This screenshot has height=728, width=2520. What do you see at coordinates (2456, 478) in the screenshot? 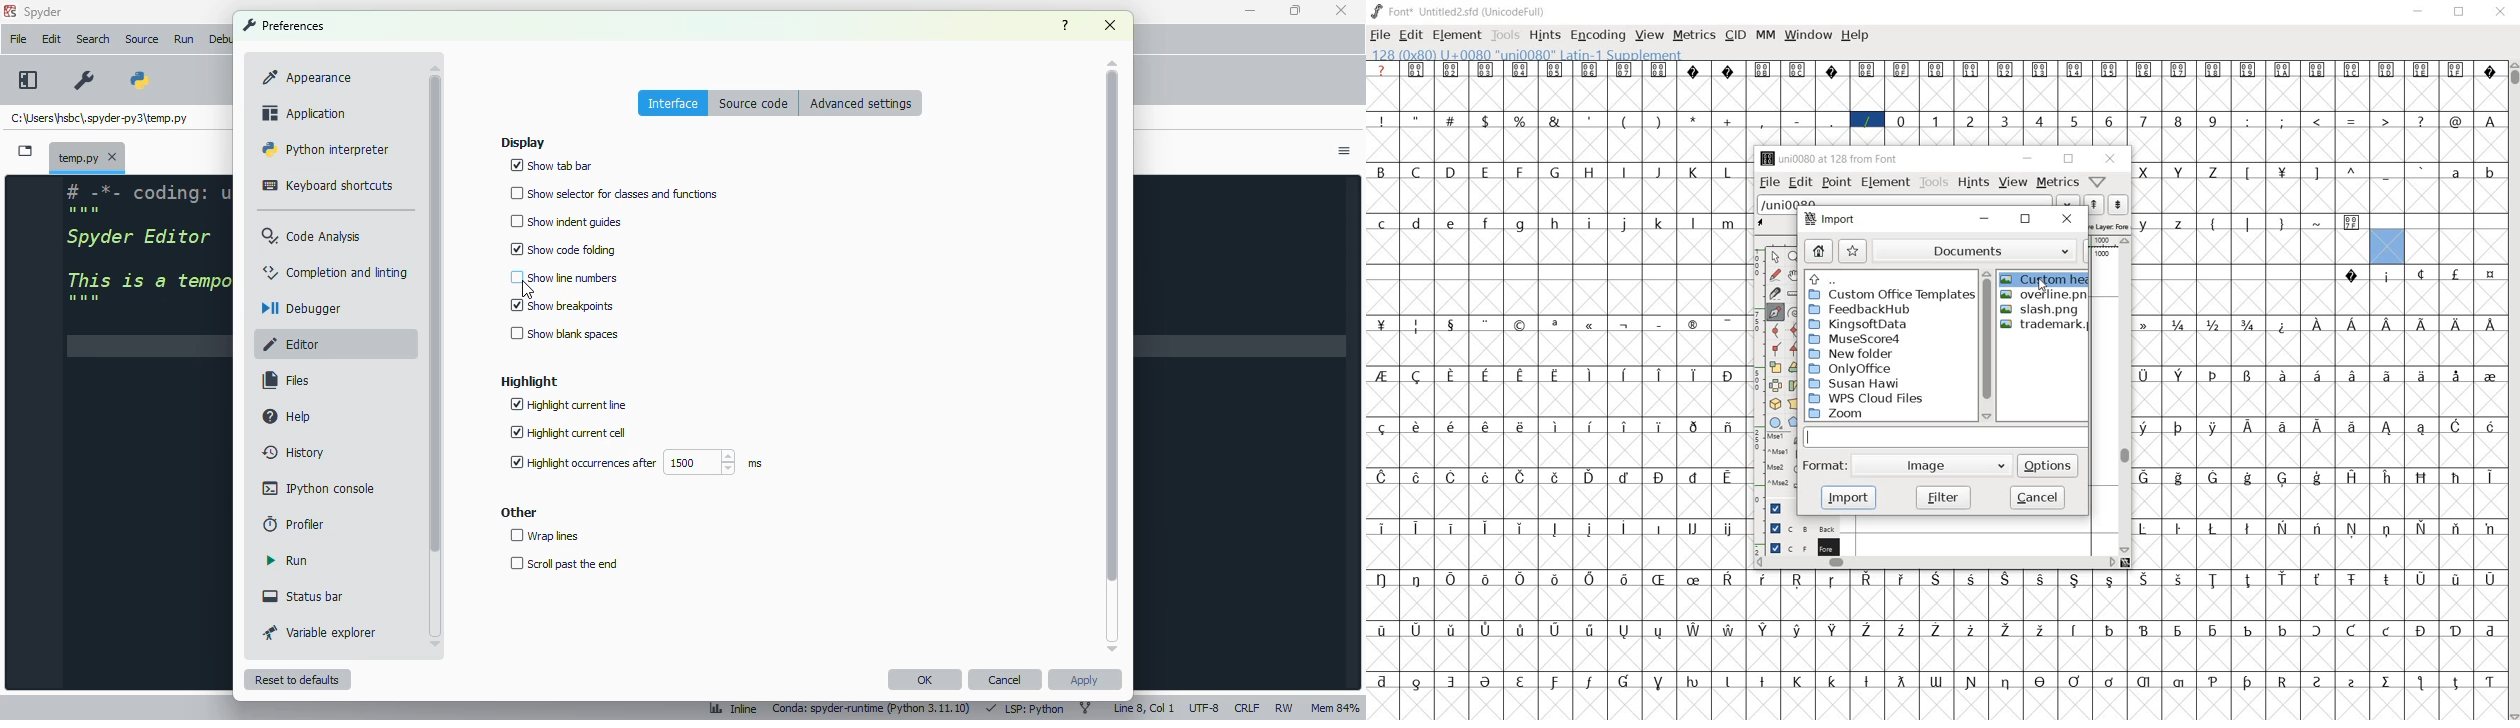
I see `glyph` at bounding box center [2456, 478].